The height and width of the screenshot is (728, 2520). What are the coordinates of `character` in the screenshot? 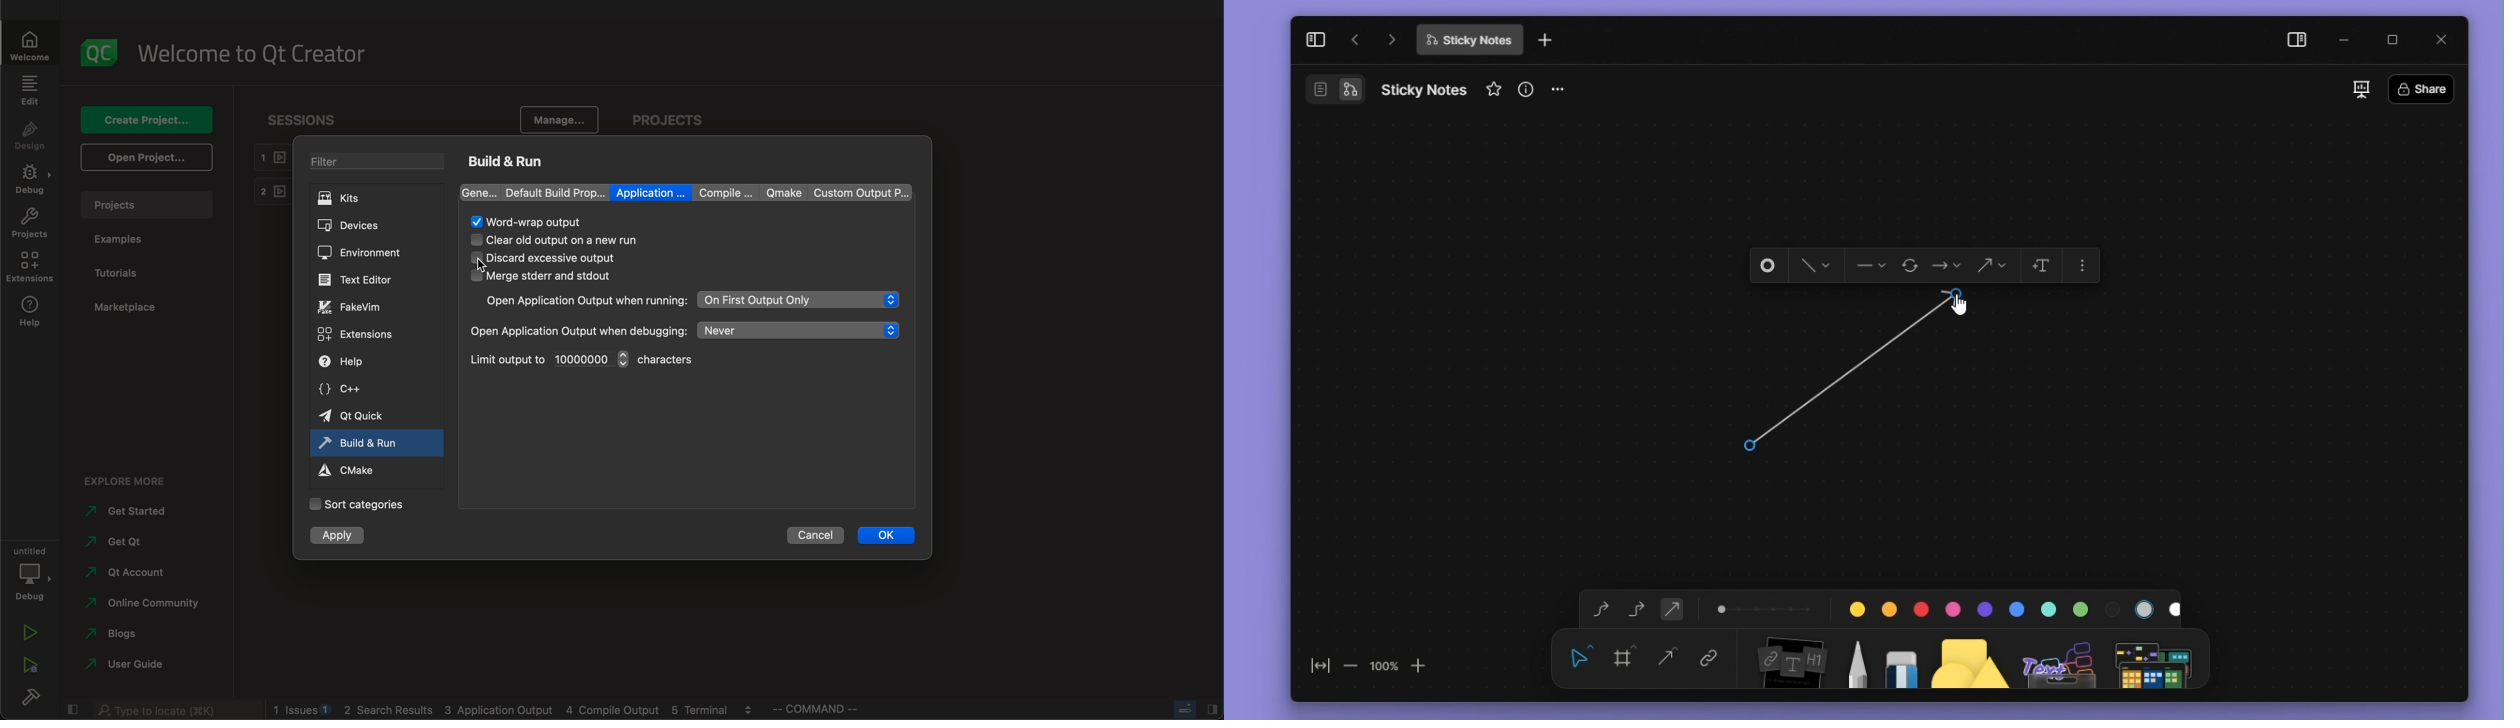 It's located at (671, 360).